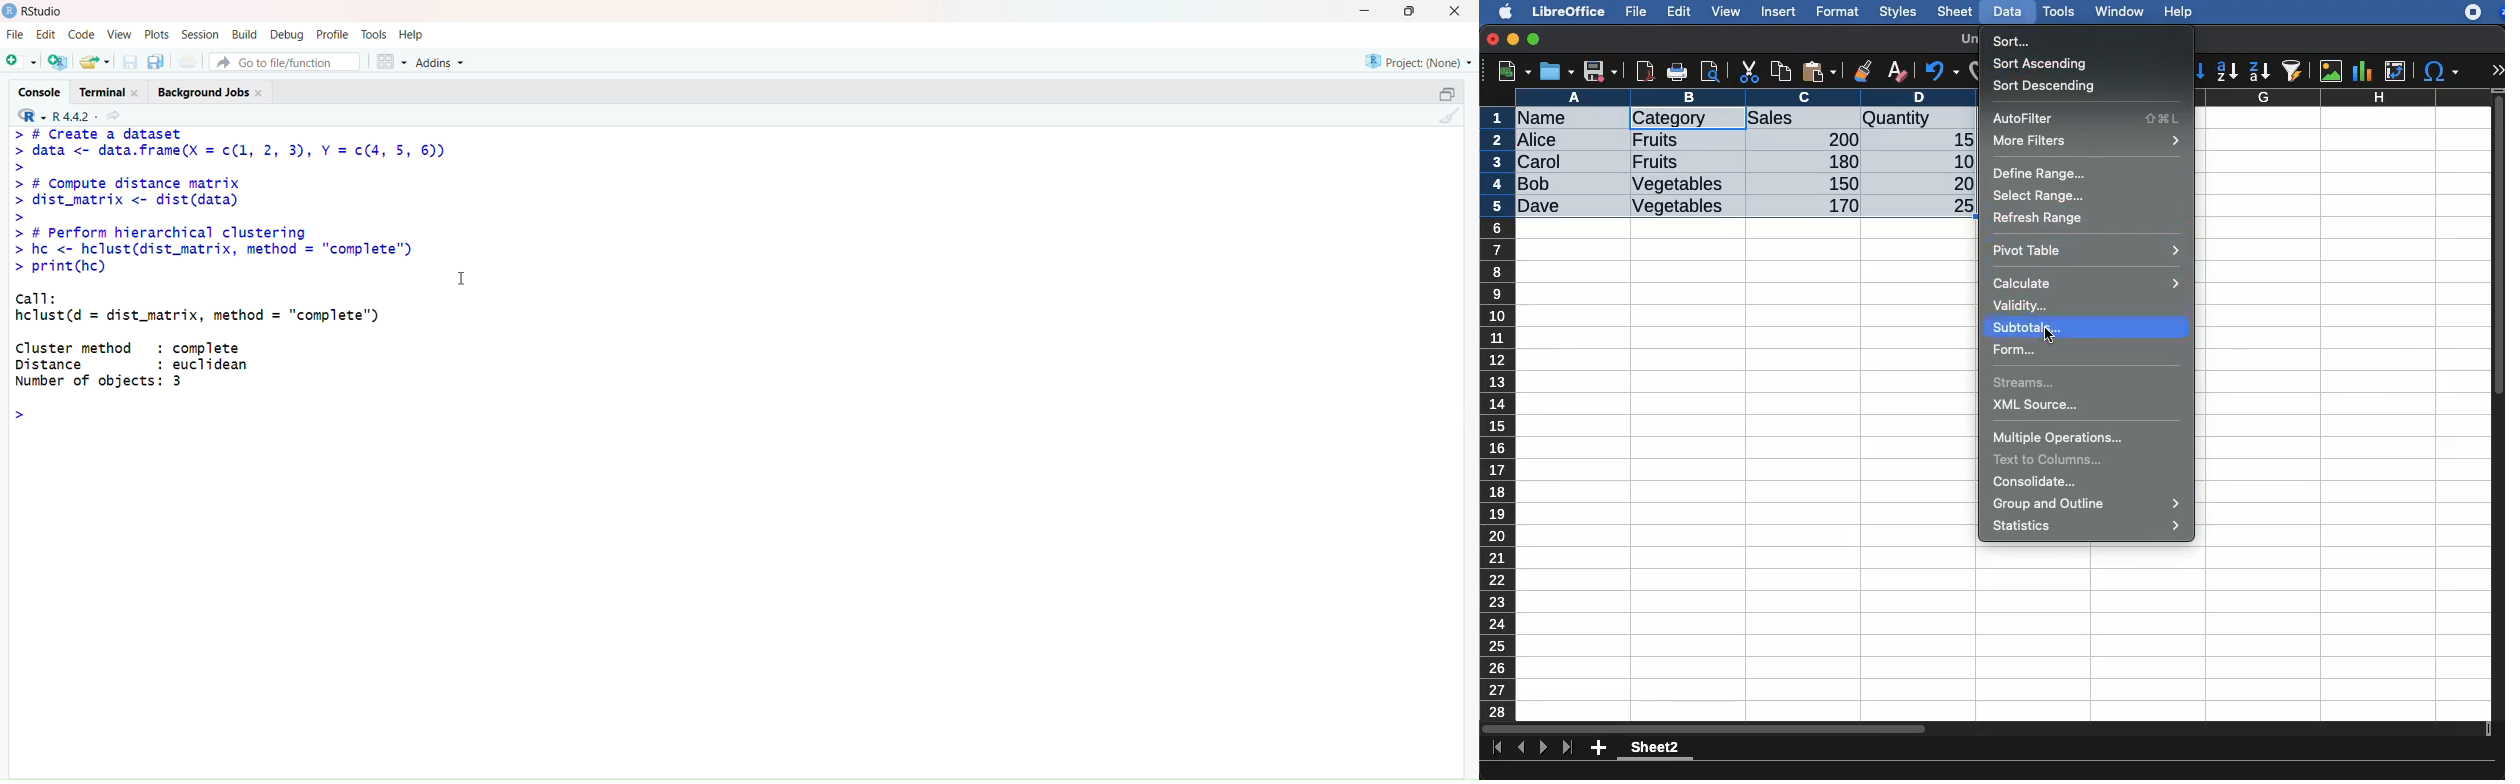 The image size is (2520, 784). I want to click on paste, so click(1818, 71).